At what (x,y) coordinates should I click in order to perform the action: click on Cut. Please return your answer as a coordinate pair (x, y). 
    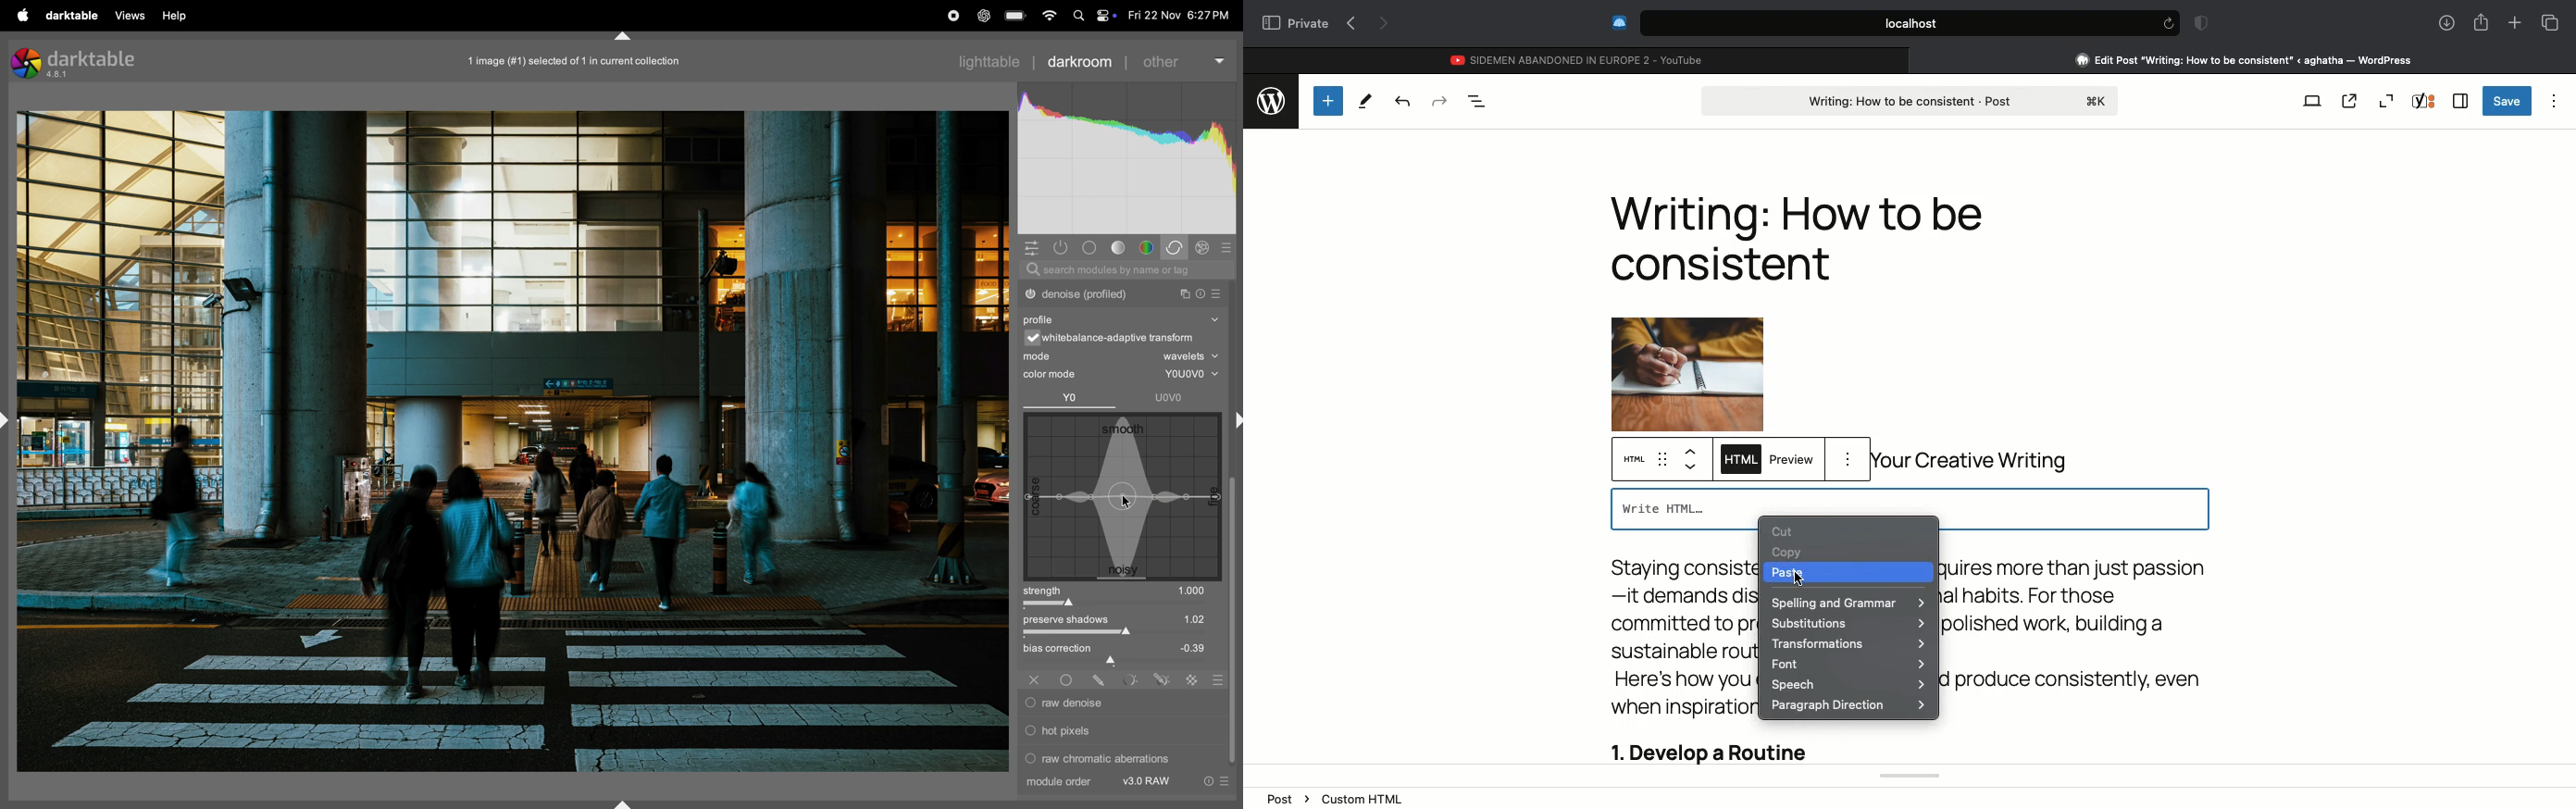
    Looking at the image, I should click on (1786, 531).